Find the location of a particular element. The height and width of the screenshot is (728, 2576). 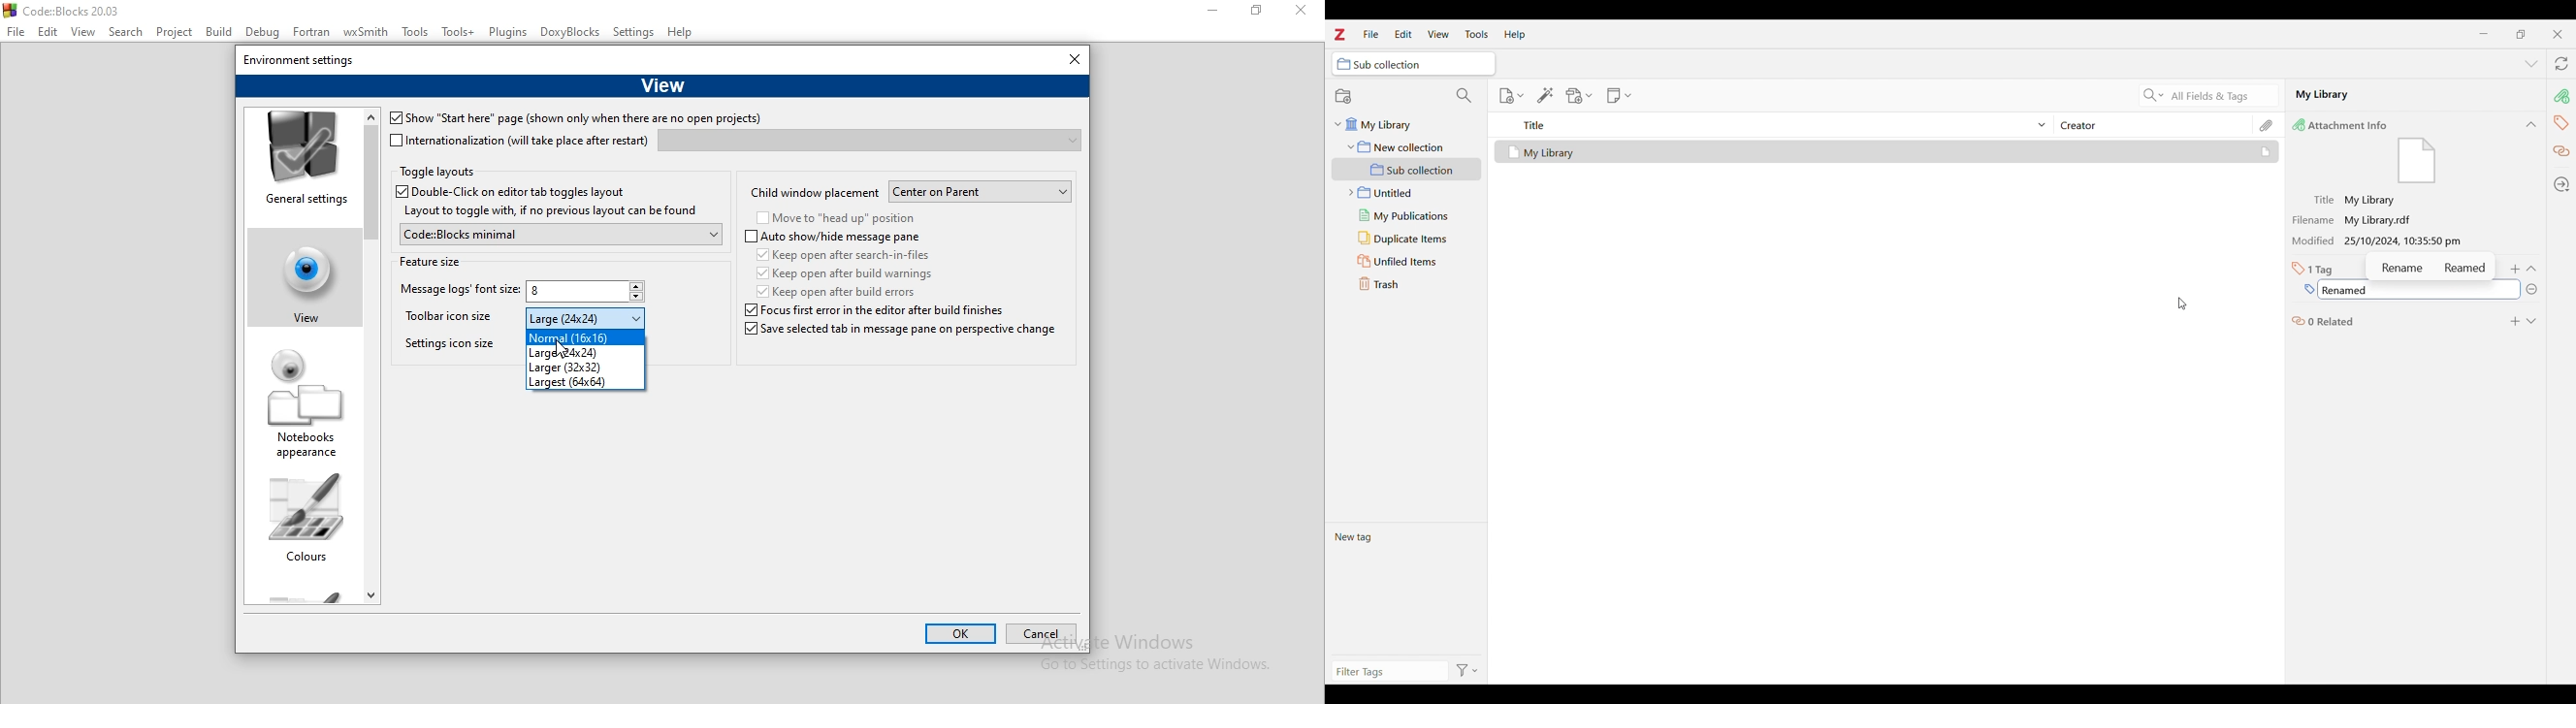

Keep open after search-in-files  is located at coordinates (848, 254).